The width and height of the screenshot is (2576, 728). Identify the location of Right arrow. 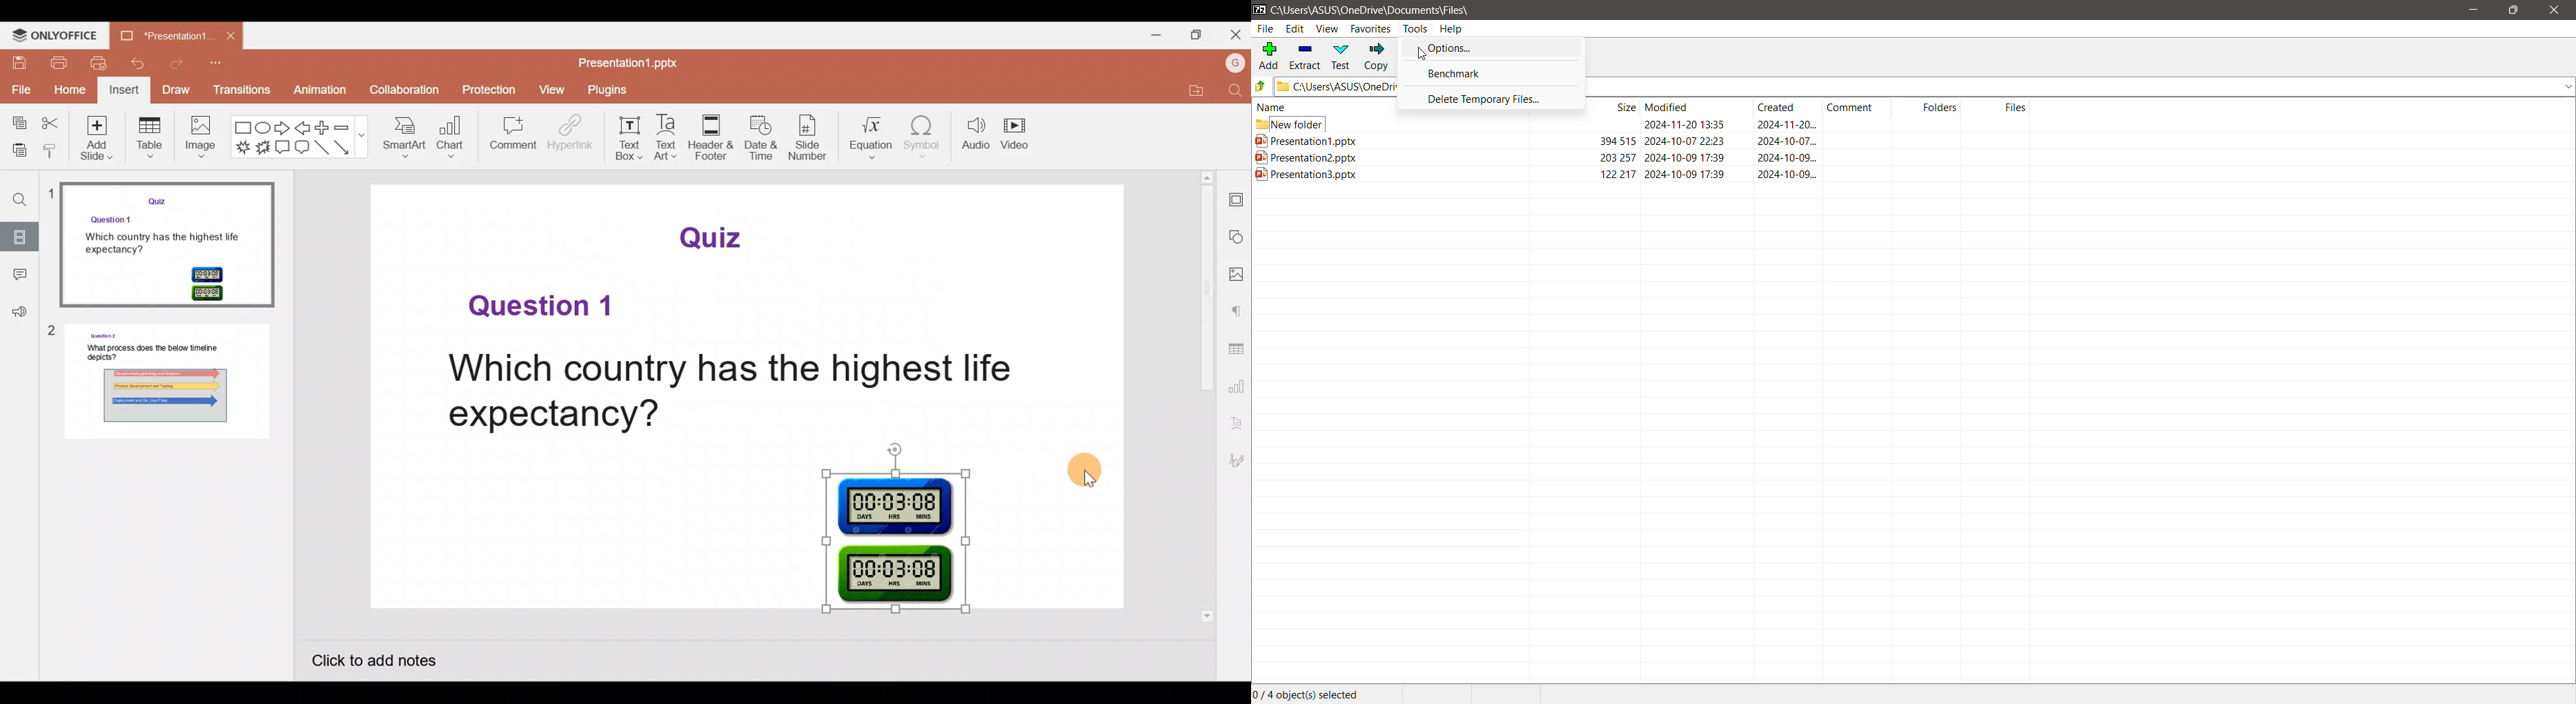
(284, 129).